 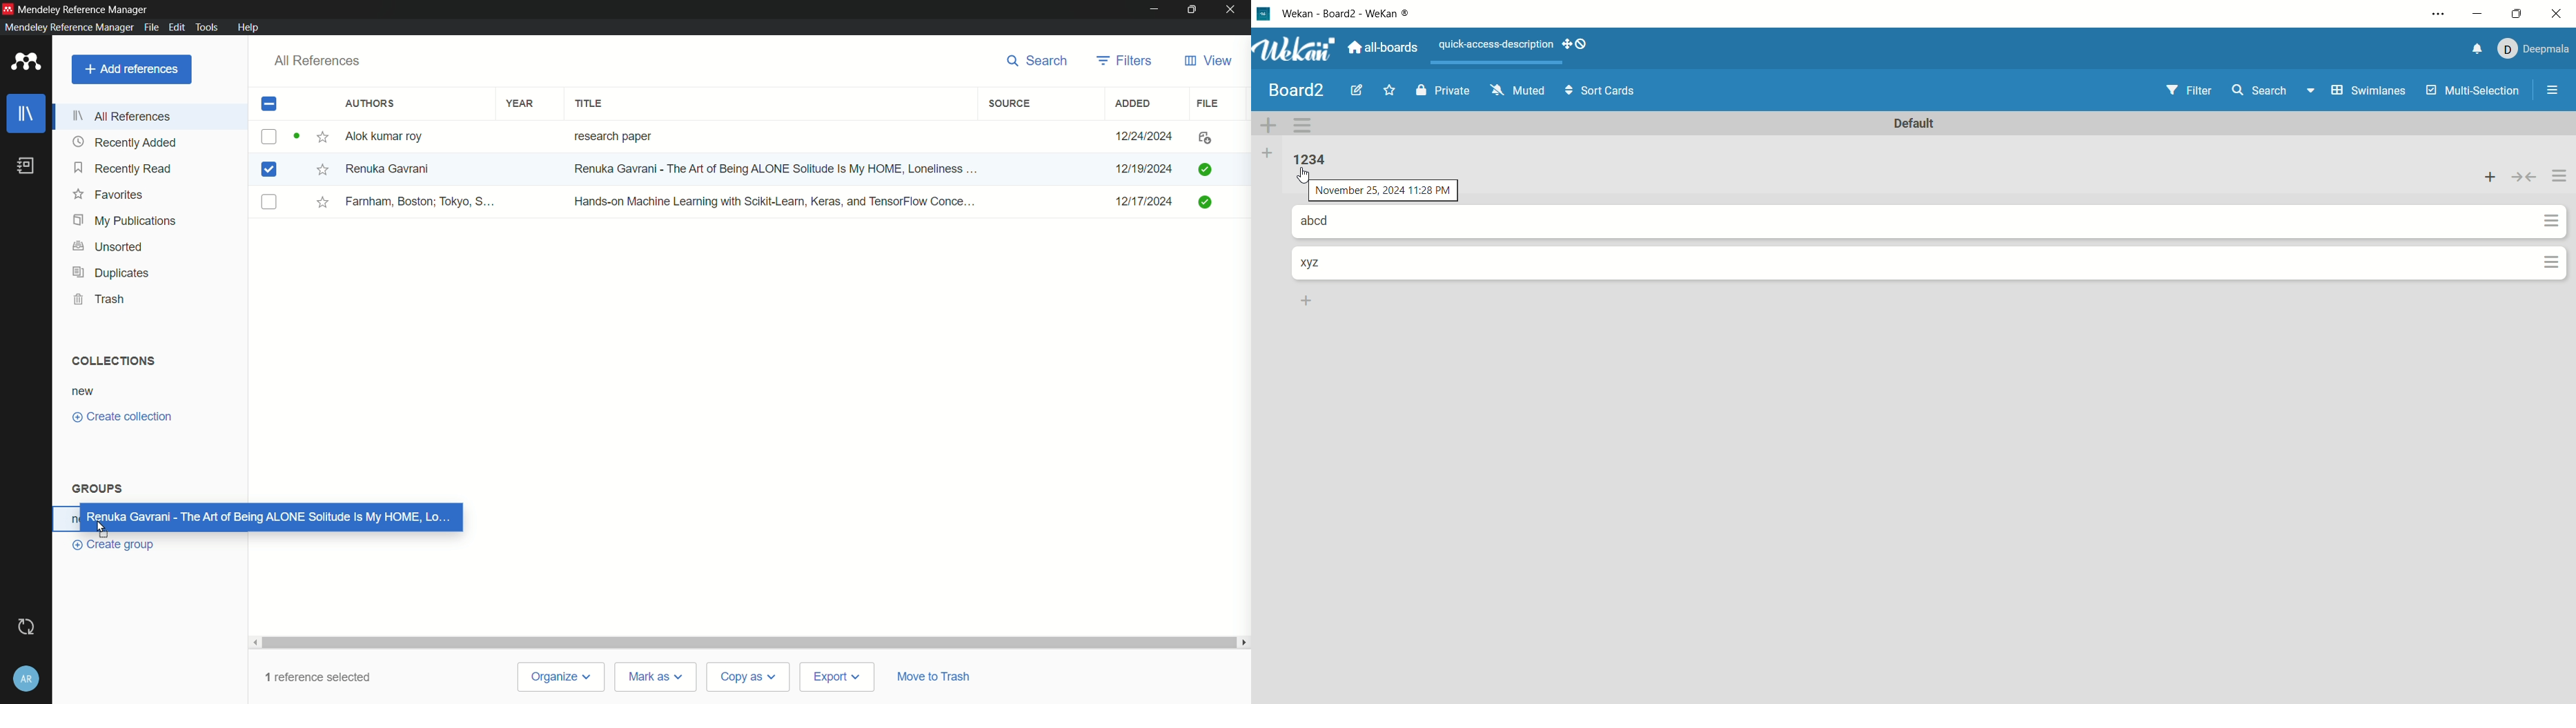 What do you see at coordinates (271, 171) in the screenshot?
I see `book-2` at bounding box center [271, 171].